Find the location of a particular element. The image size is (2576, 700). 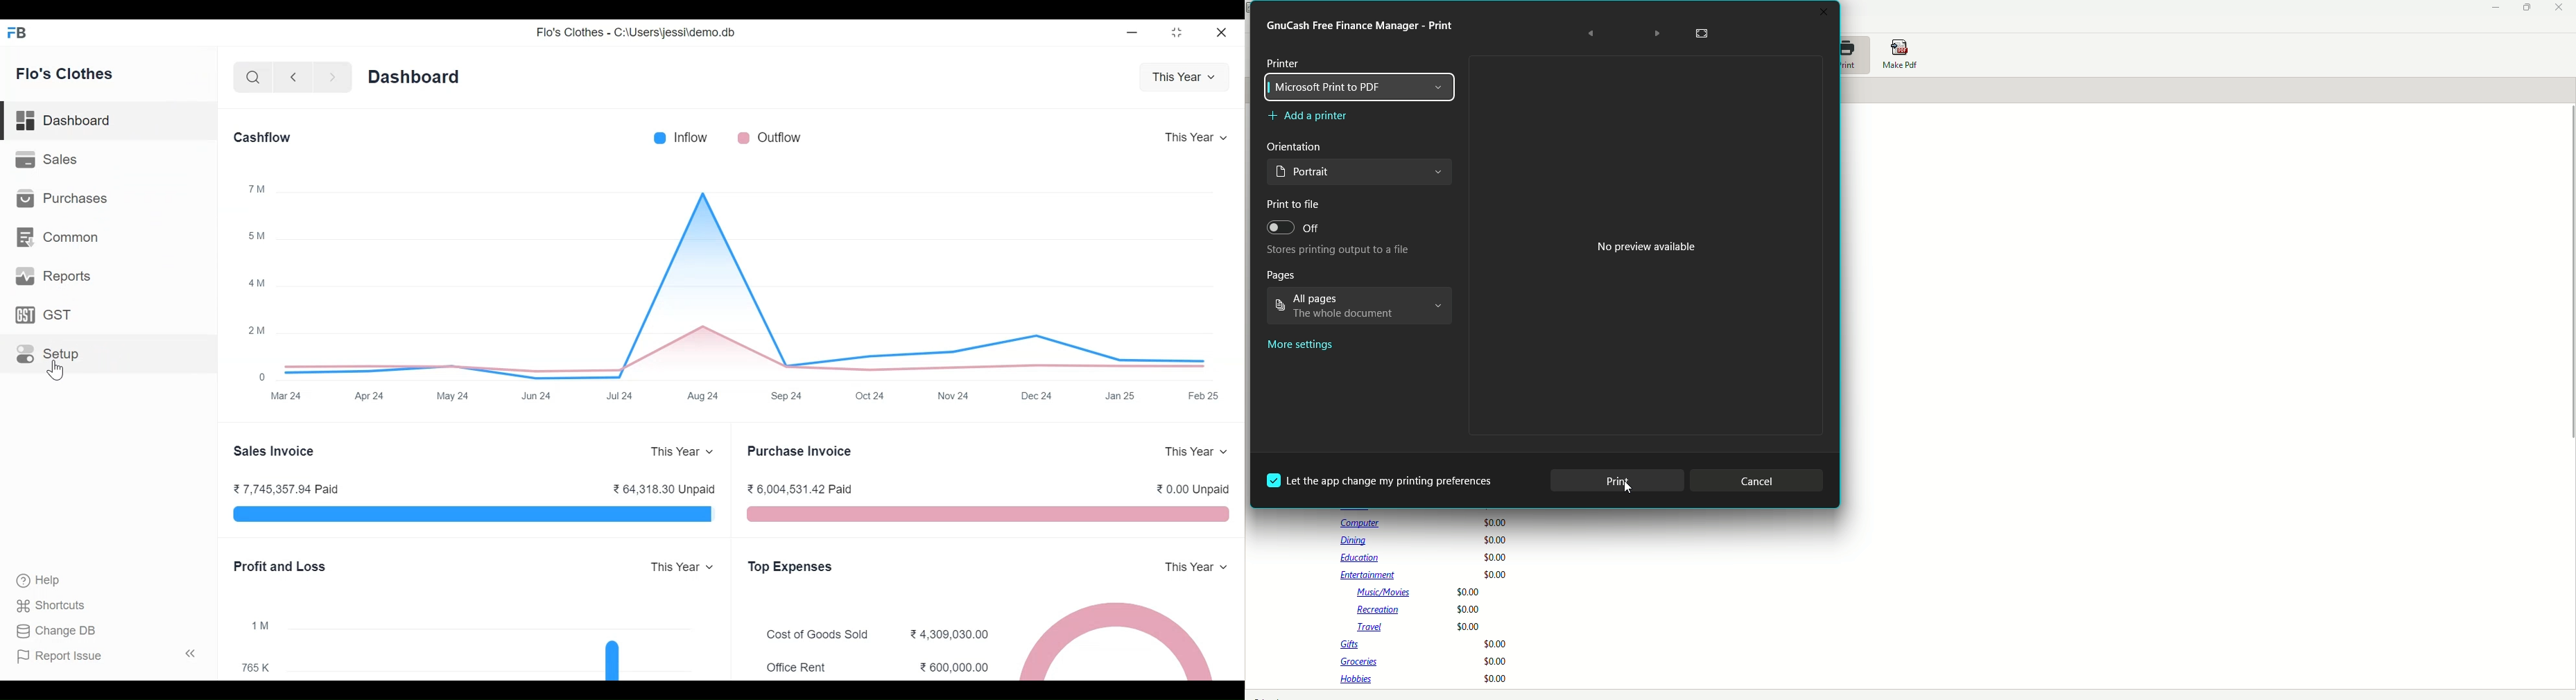

Jul 24 is located at coordinates (623, 395).